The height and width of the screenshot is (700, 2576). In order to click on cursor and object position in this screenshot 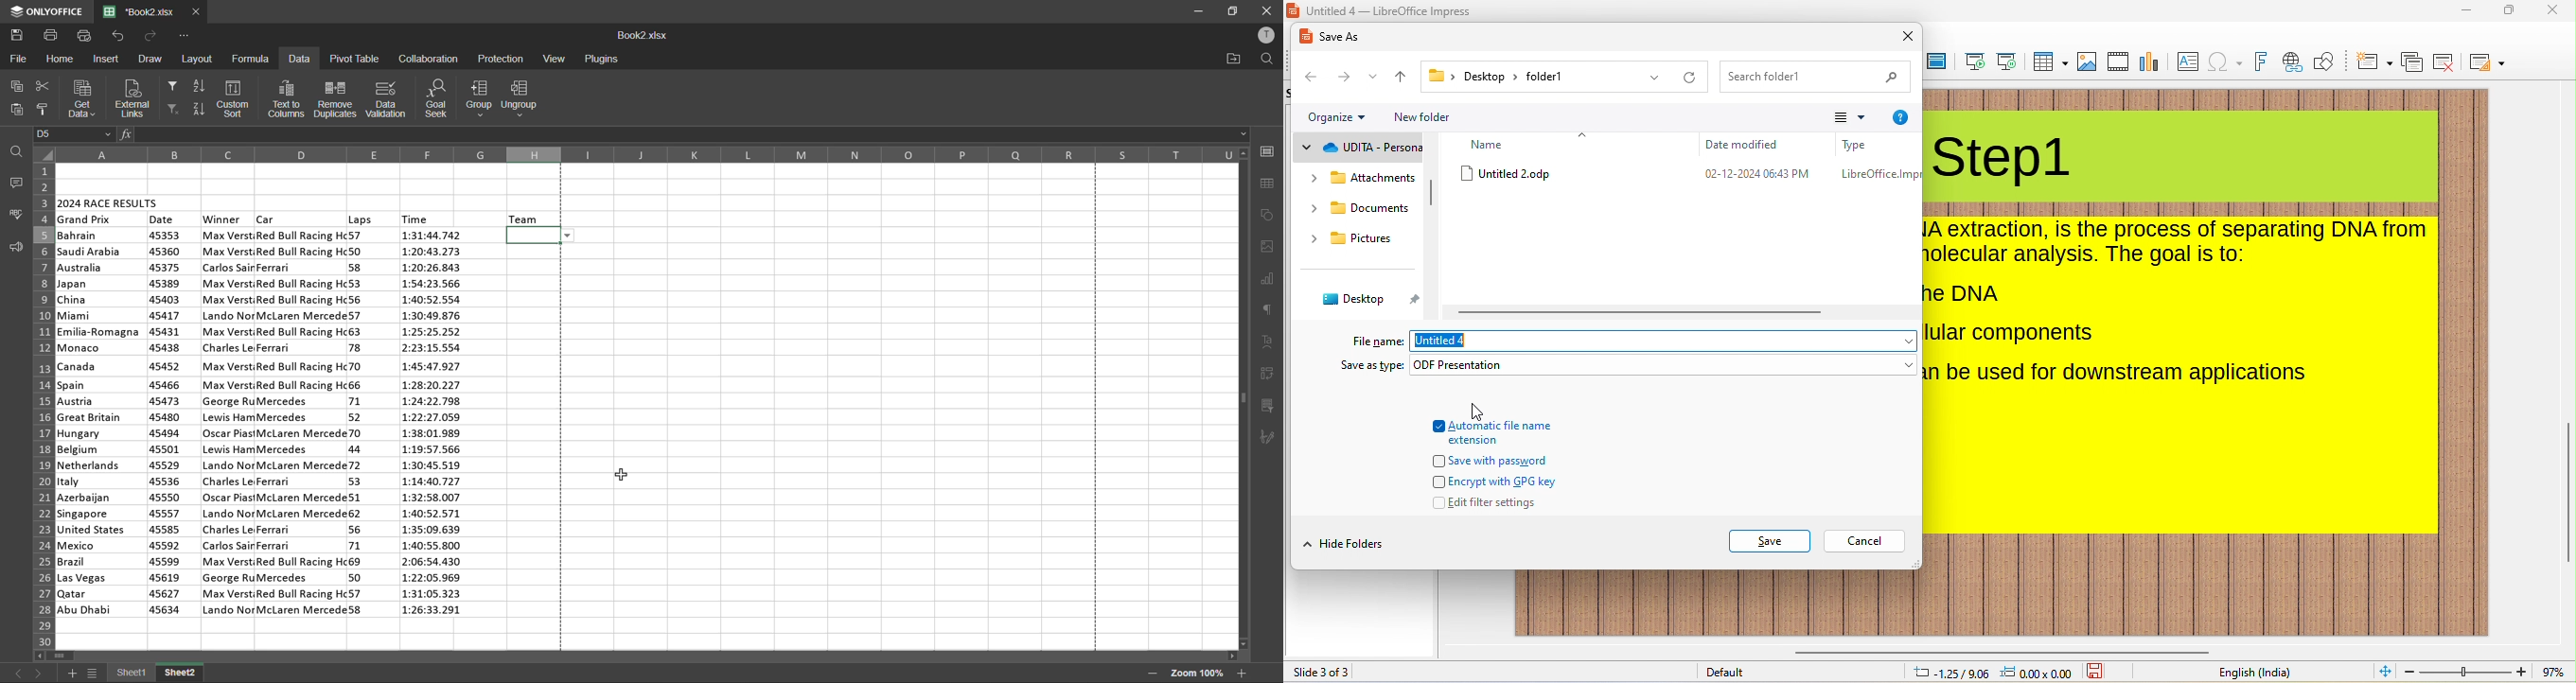, I will do `click(1990, 673)`.